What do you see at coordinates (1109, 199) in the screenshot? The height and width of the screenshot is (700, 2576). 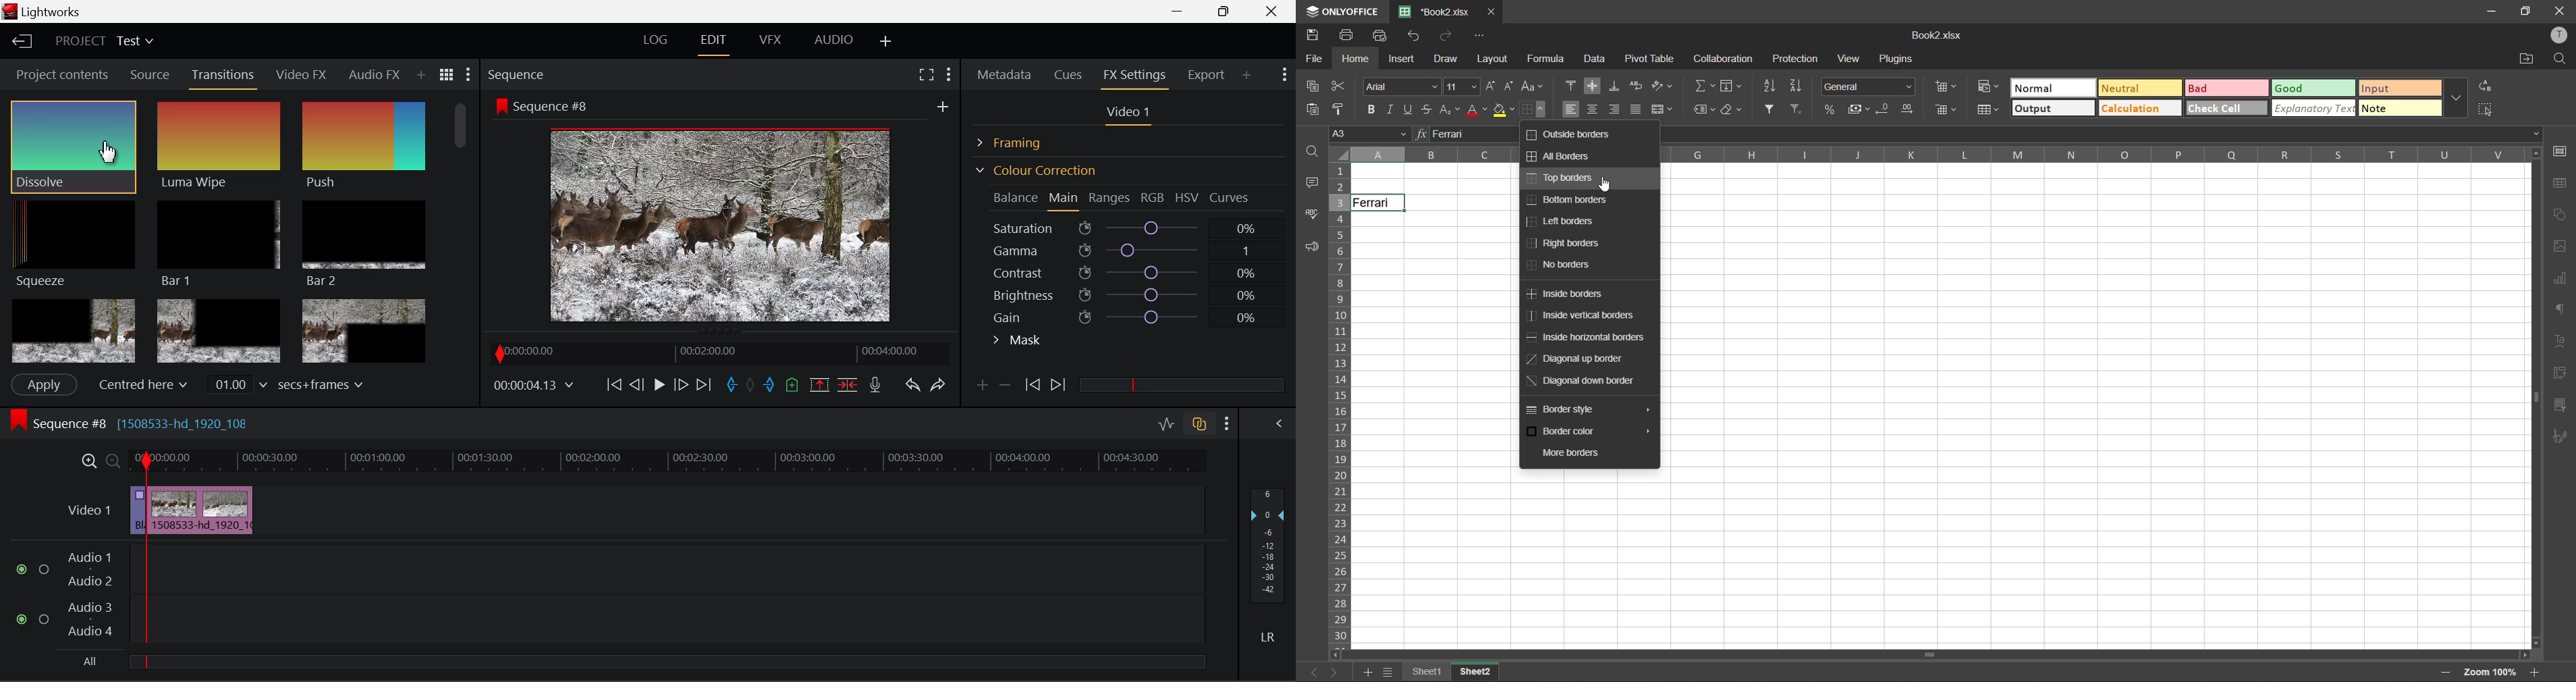 I see `Ranges` at bounding box center [1109, 199].